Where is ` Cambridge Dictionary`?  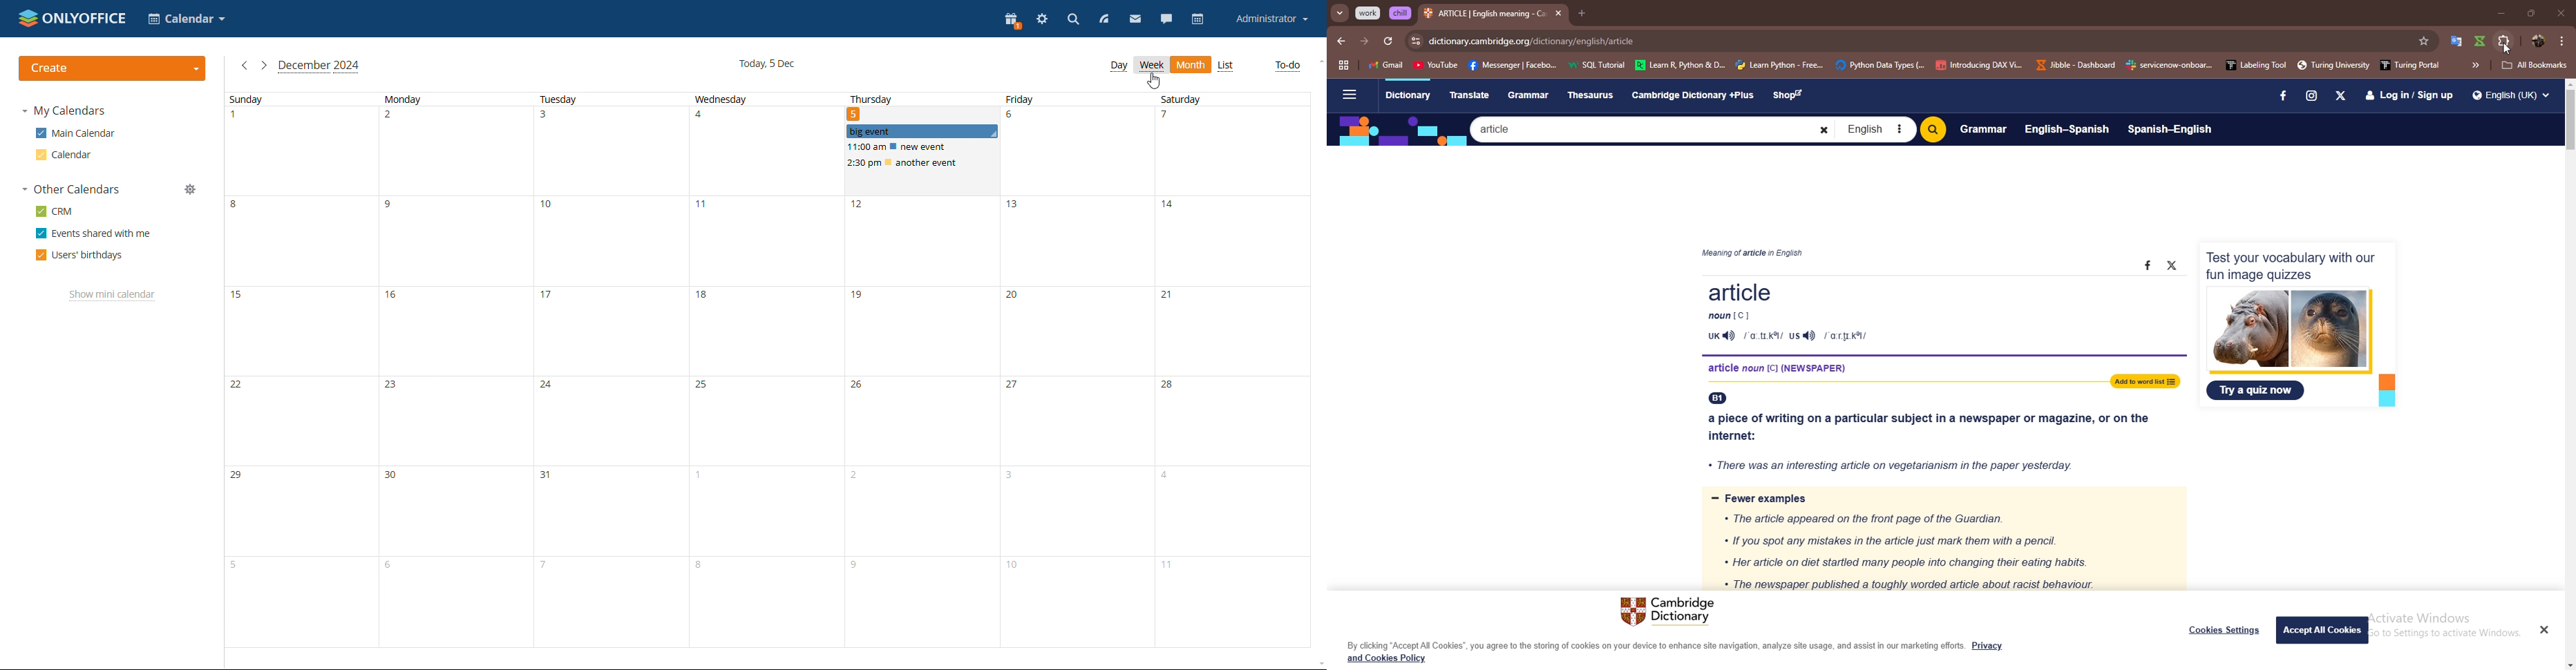
 Cambridge Dictionary is located at coordinates (1671, 613).